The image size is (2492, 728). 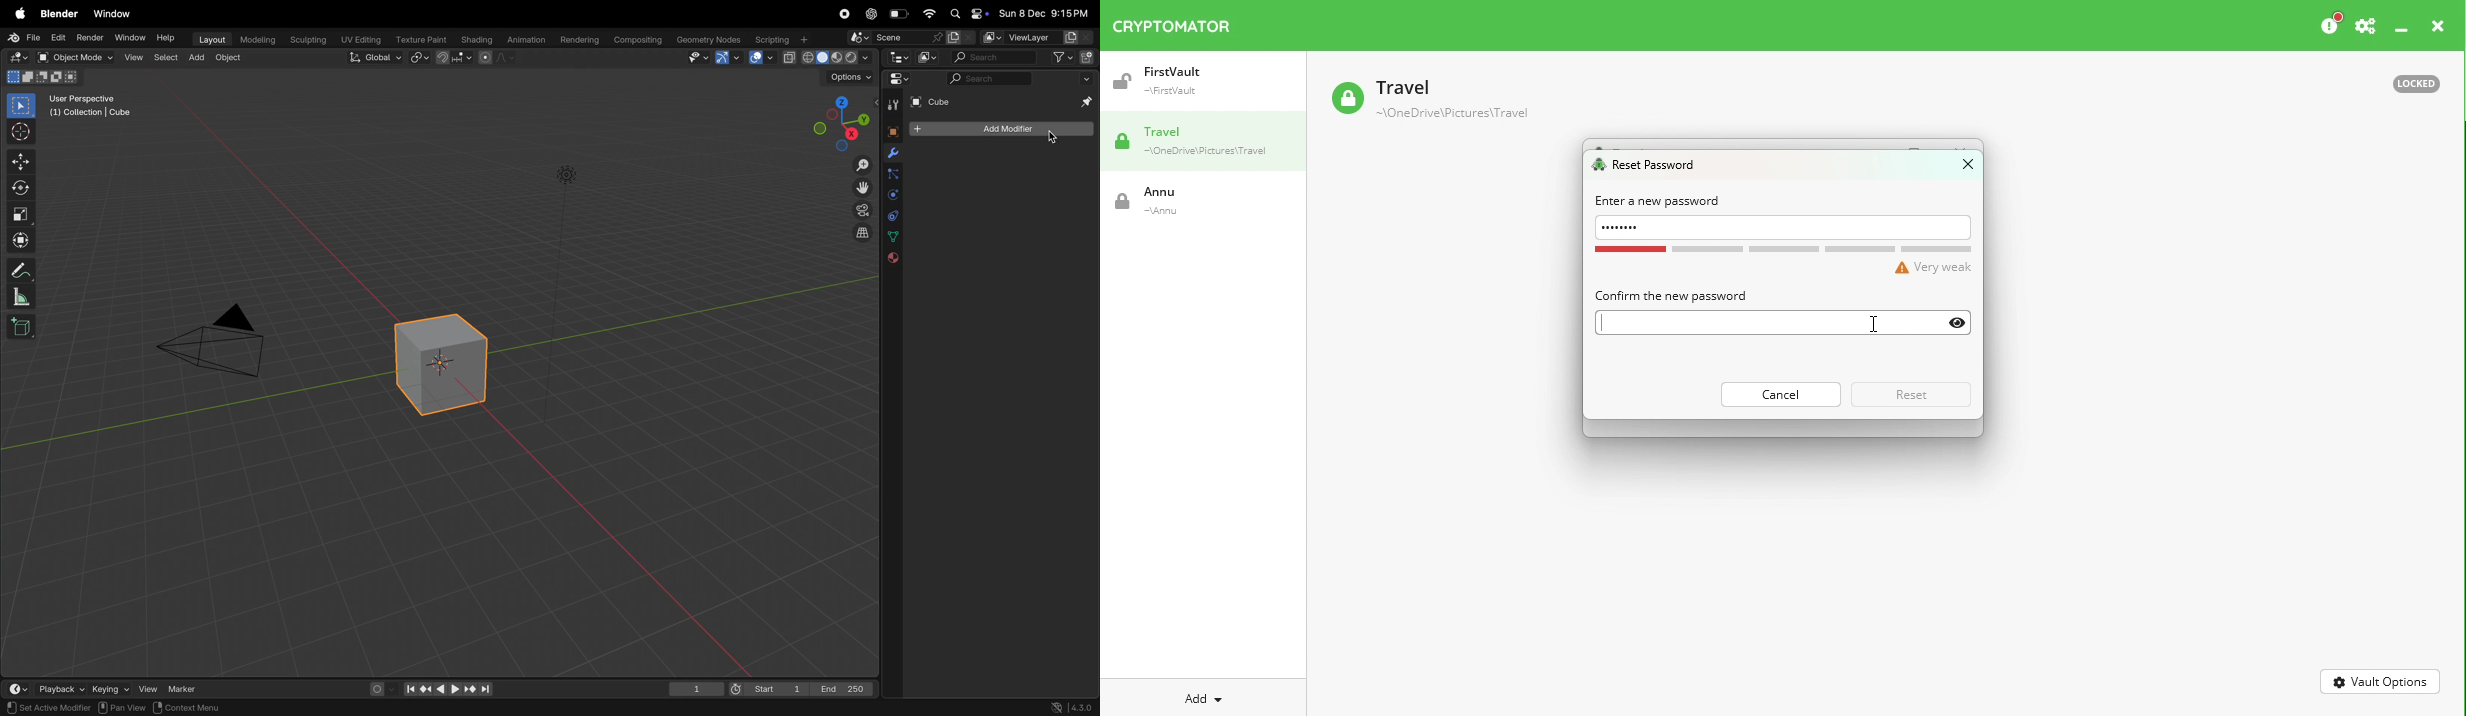 What do you see at coordinates (423, 39) in the screenshot?
I see `texture point` at bounding box center [423, 39].